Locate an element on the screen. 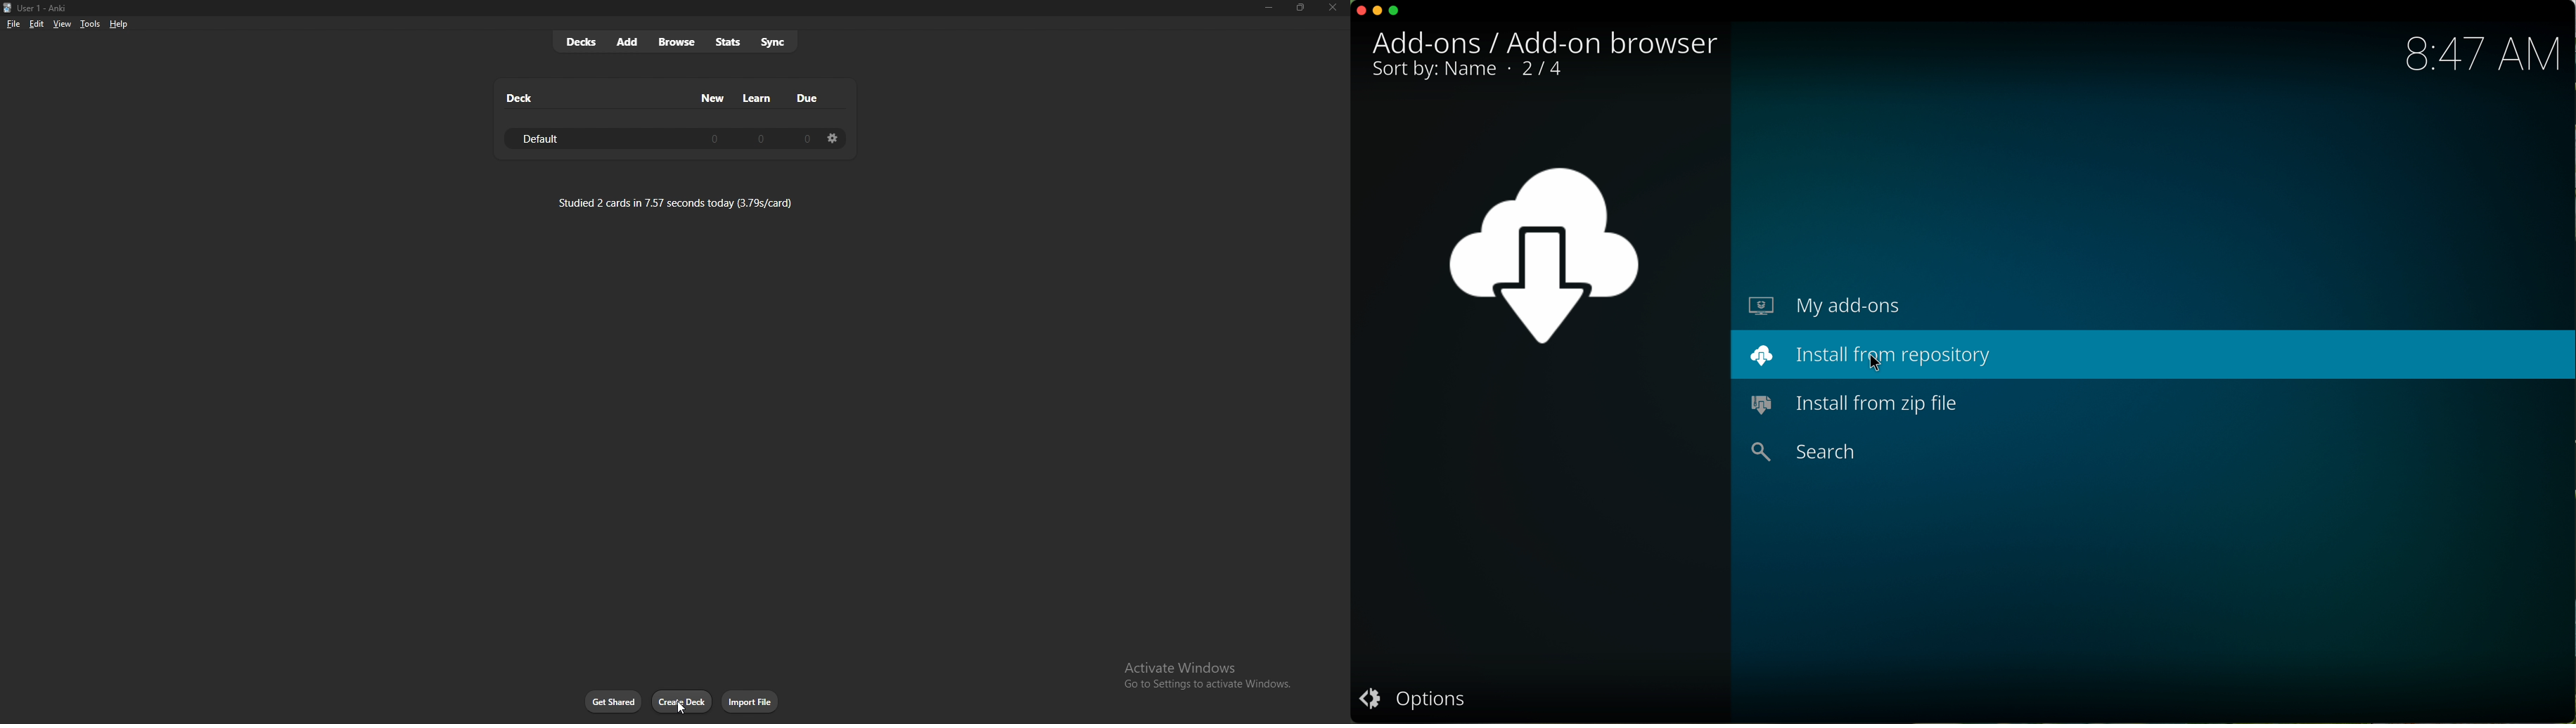 This screenshot has height=728, width=2576. 0 is located at coordinates (762, 138).